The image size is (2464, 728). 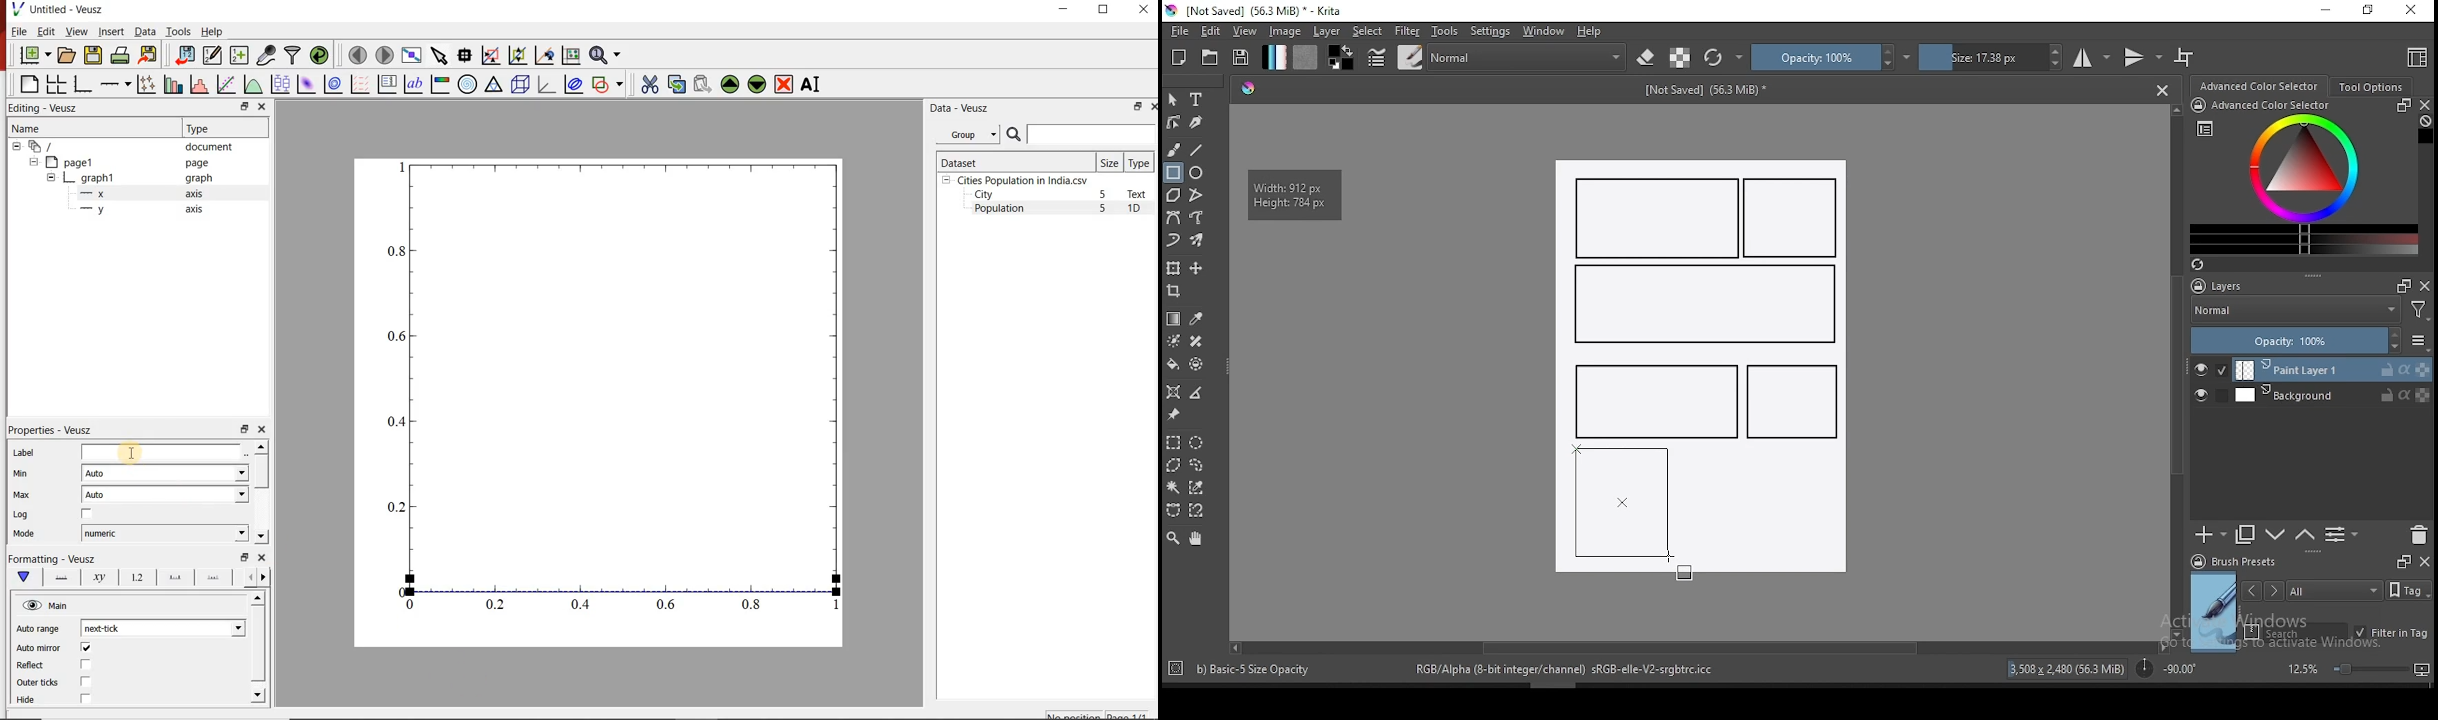 I want to click on select shapes tool, so click(x=1173, y=99).